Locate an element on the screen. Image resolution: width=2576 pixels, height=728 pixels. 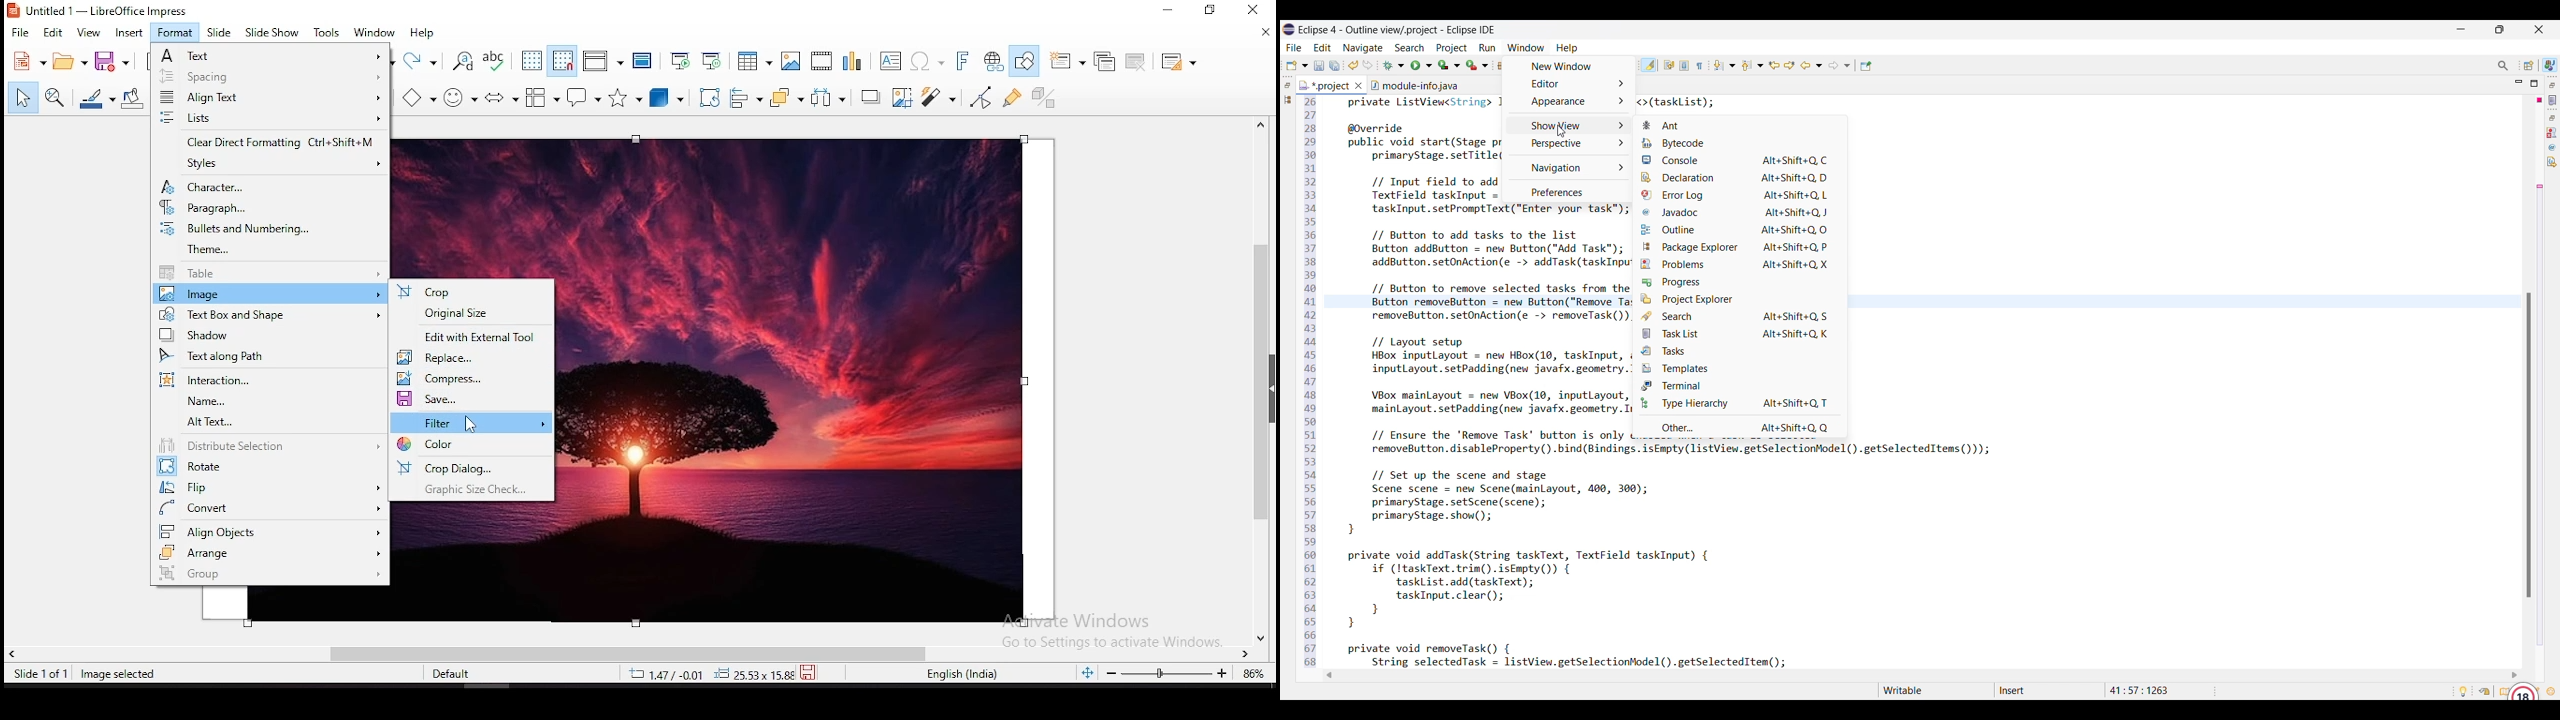
text along path is located at coordinates (268, 356).